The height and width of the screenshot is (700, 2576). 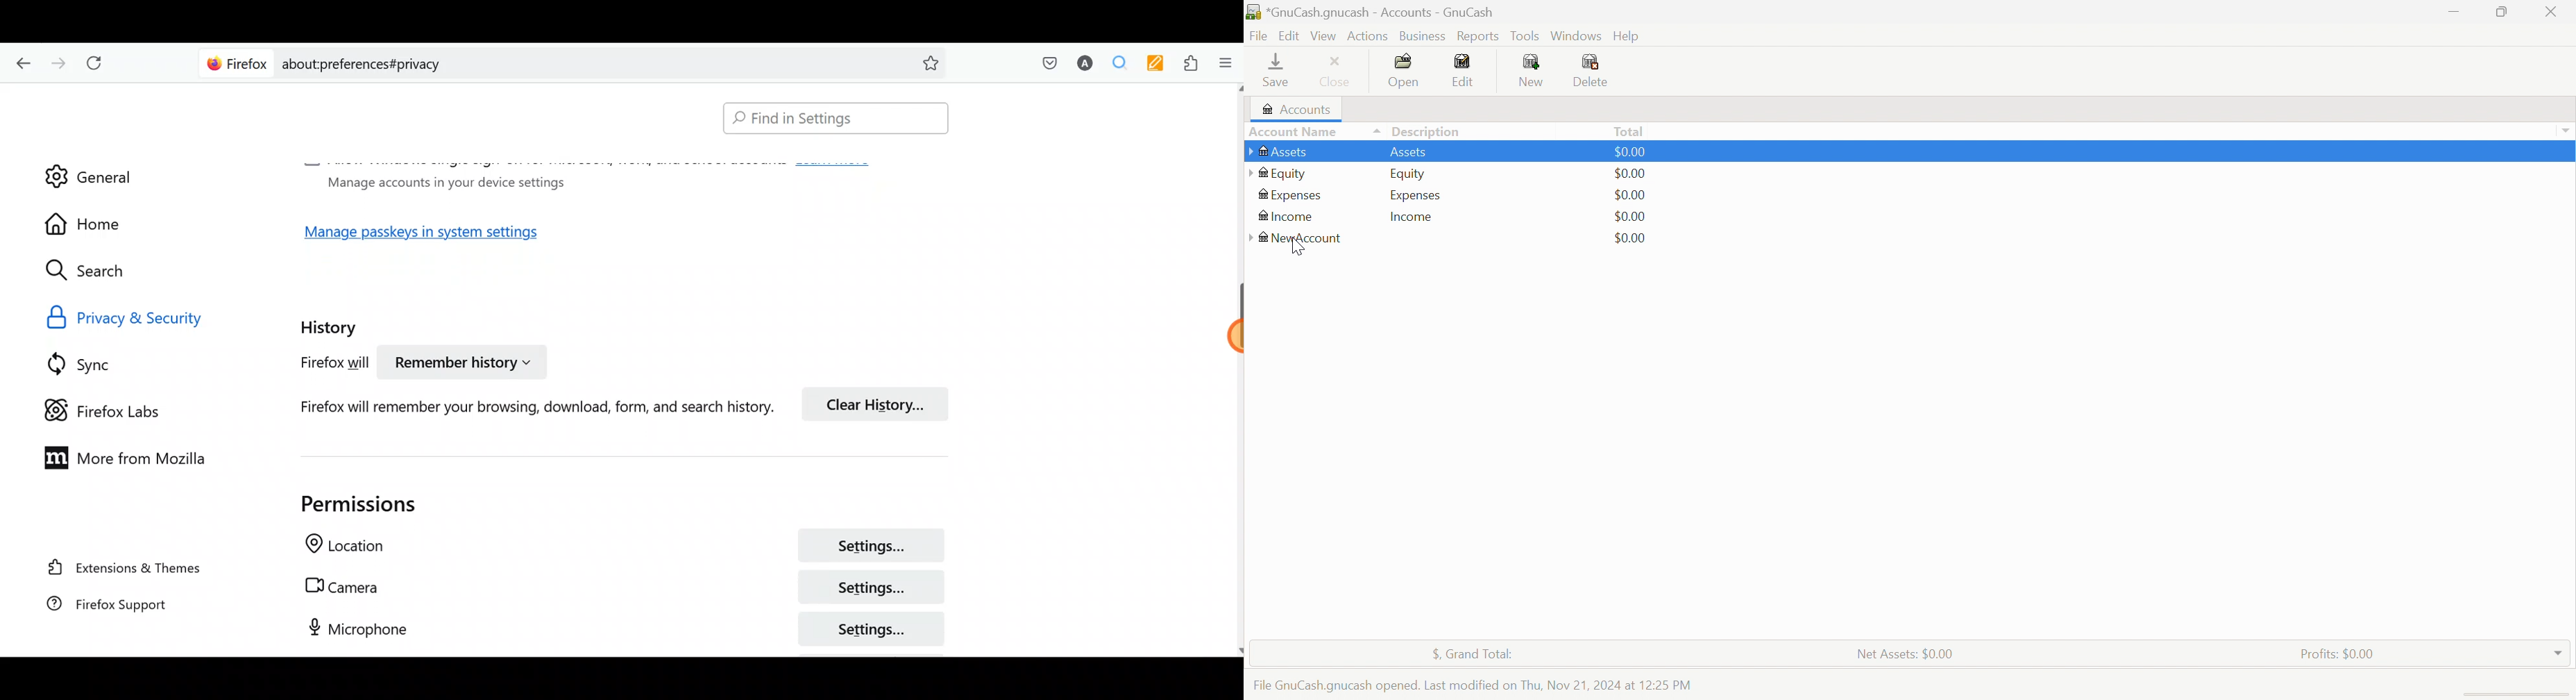 What do you see at coordinates (1285, 217) in the screenshot?
I see `Income` at bounding box center [1285, 217].